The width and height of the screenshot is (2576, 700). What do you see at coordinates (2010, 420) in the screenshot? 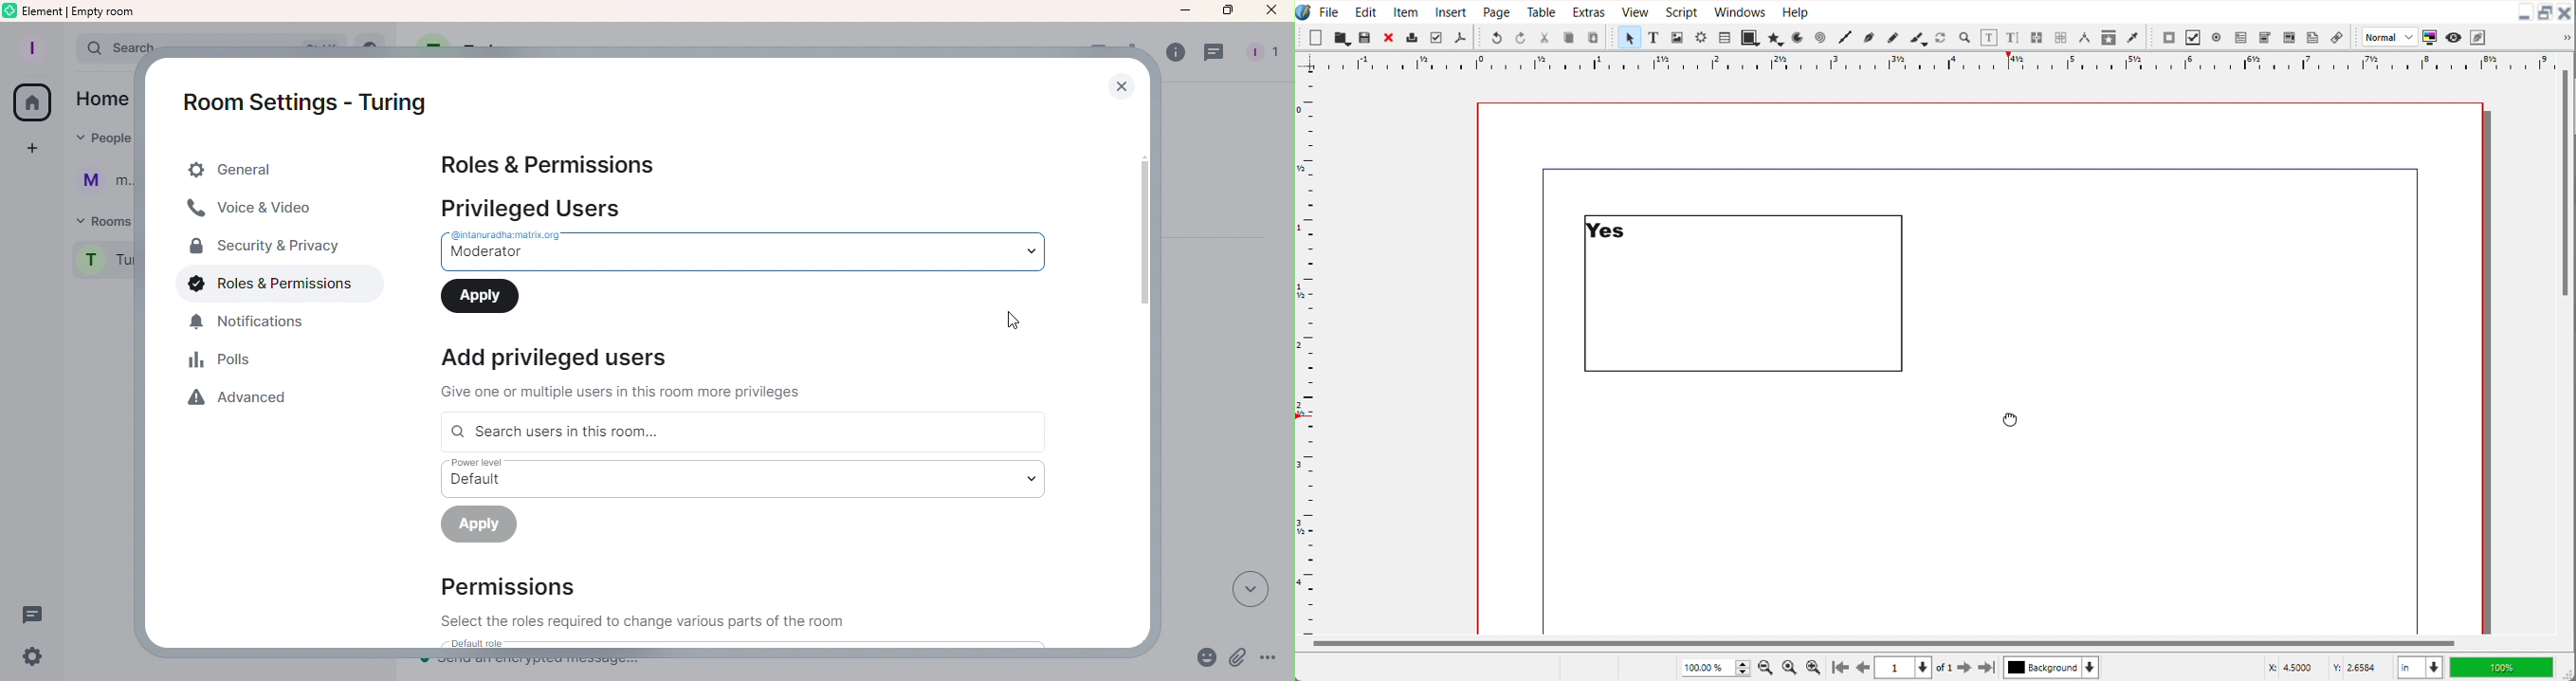
I see `Cursor` at bounding box center [2010, 420].